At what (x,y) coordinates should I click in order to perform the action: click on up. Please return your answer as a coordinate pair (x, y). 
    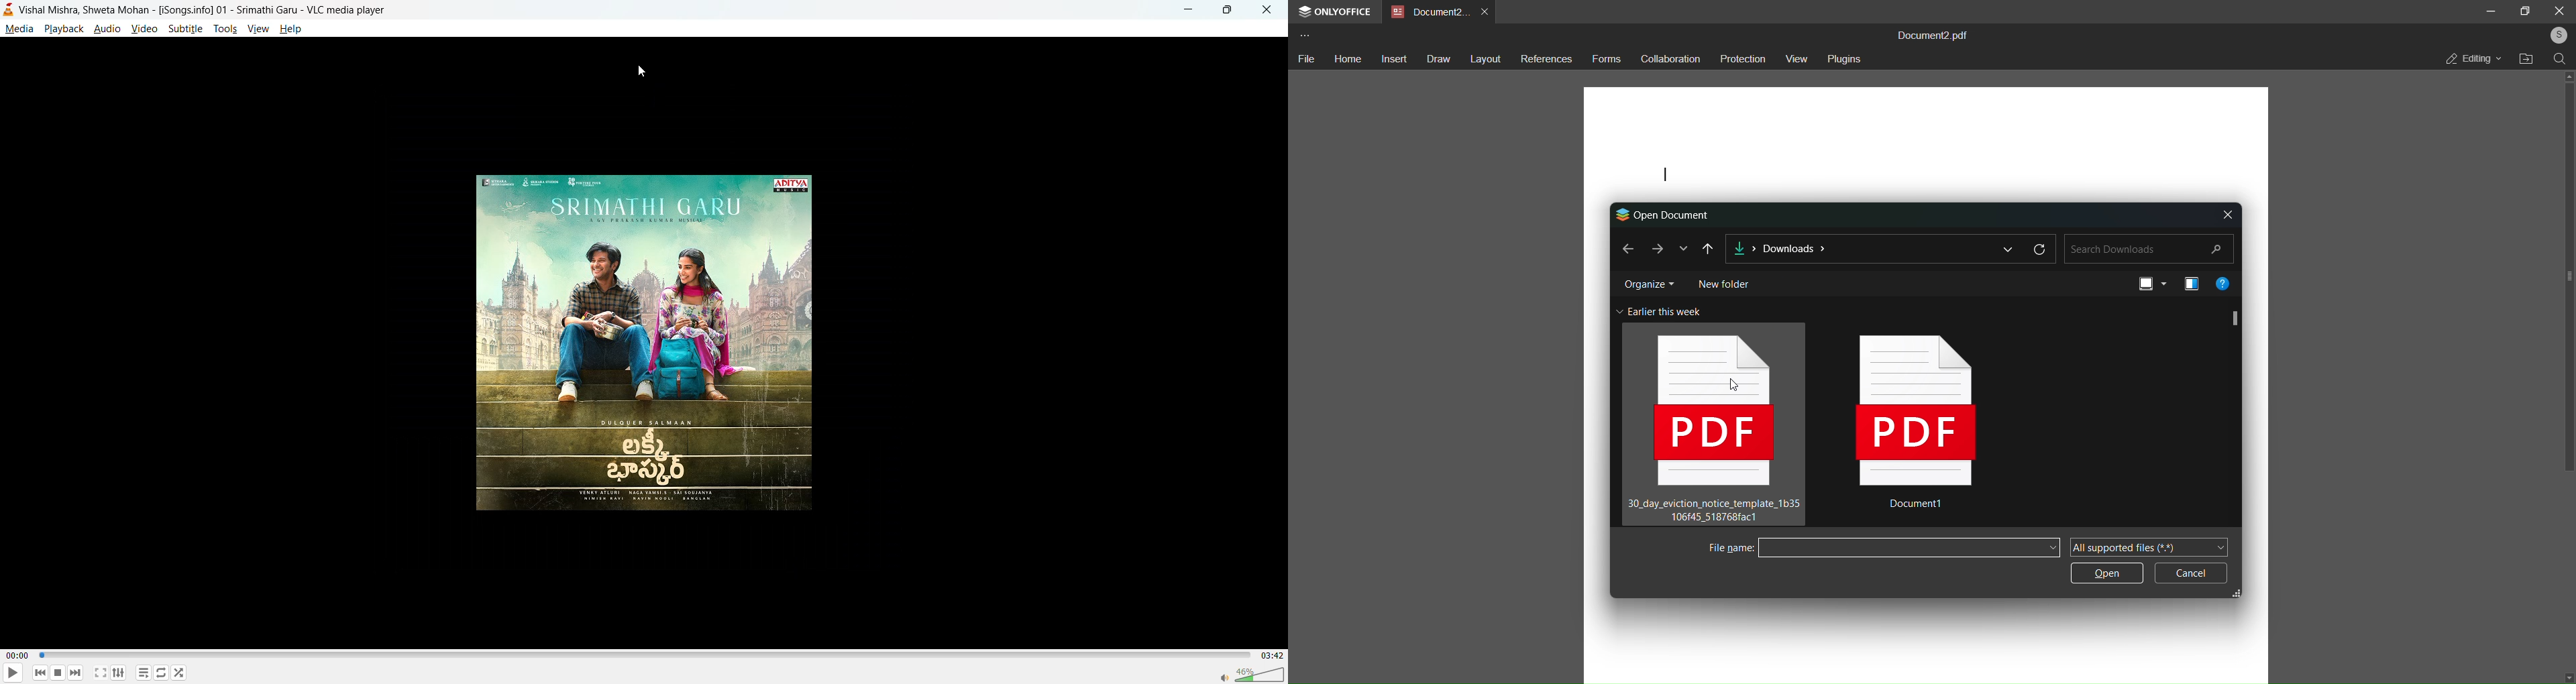
    Looking at the image, I should click on (2567, 75).